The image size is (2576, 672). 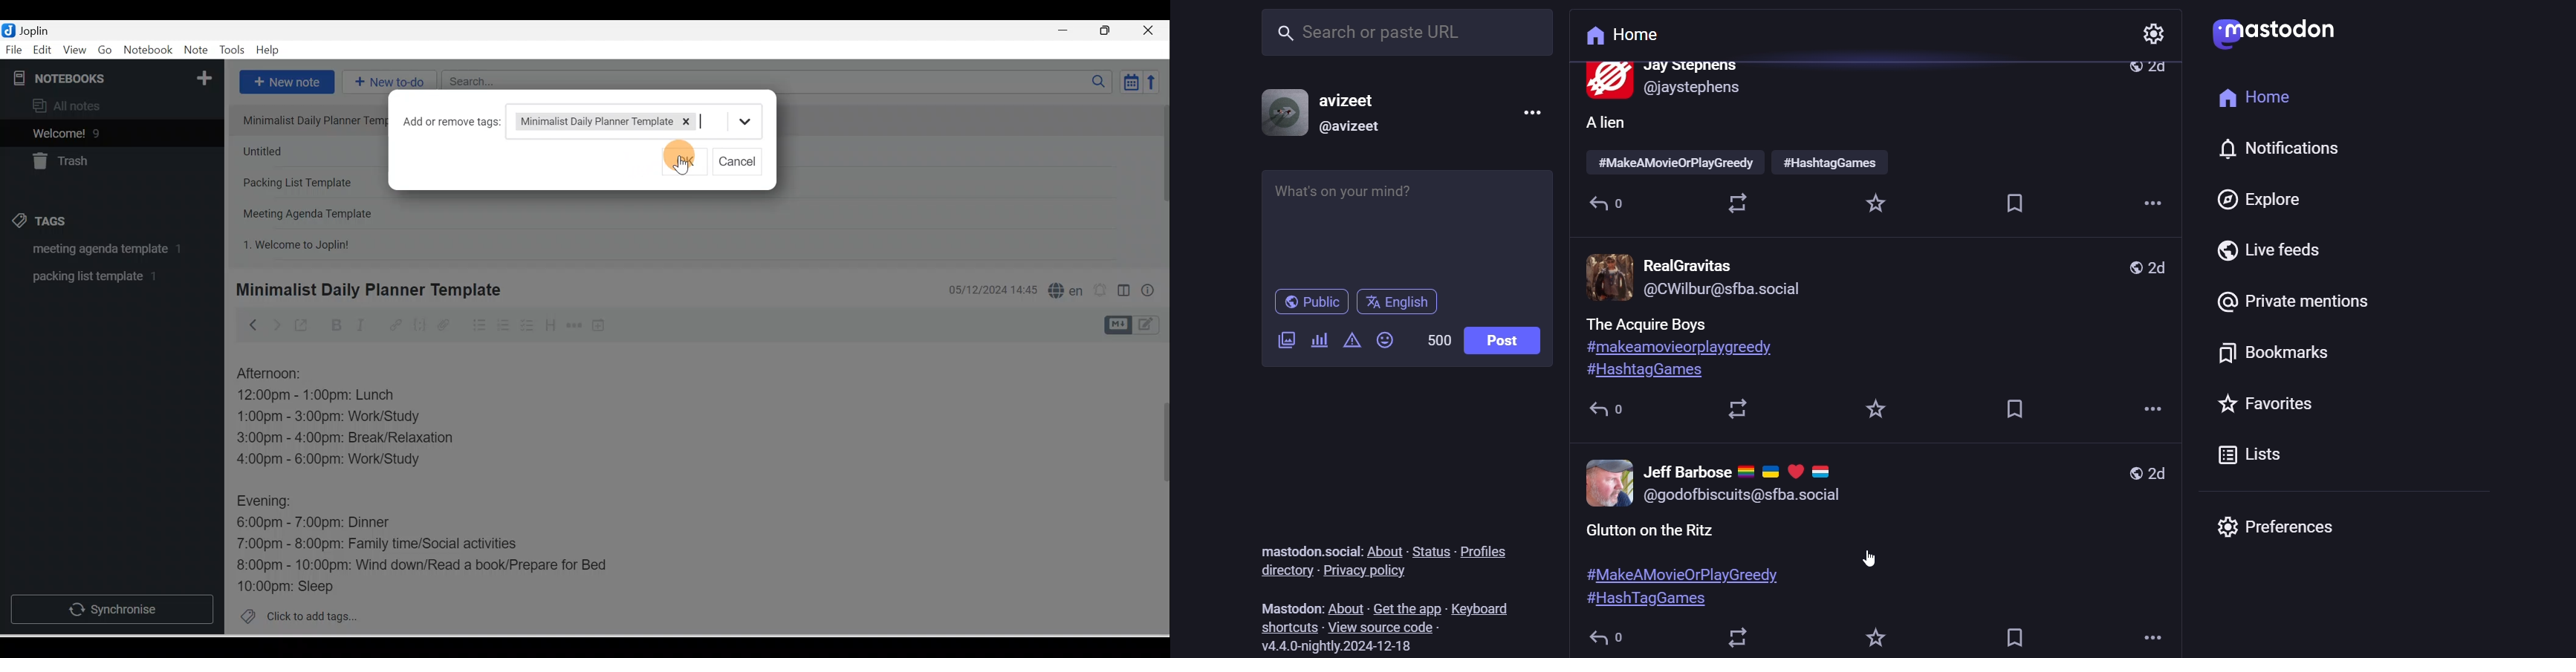 I want to click on favorite, so click(x=1876, y=205).